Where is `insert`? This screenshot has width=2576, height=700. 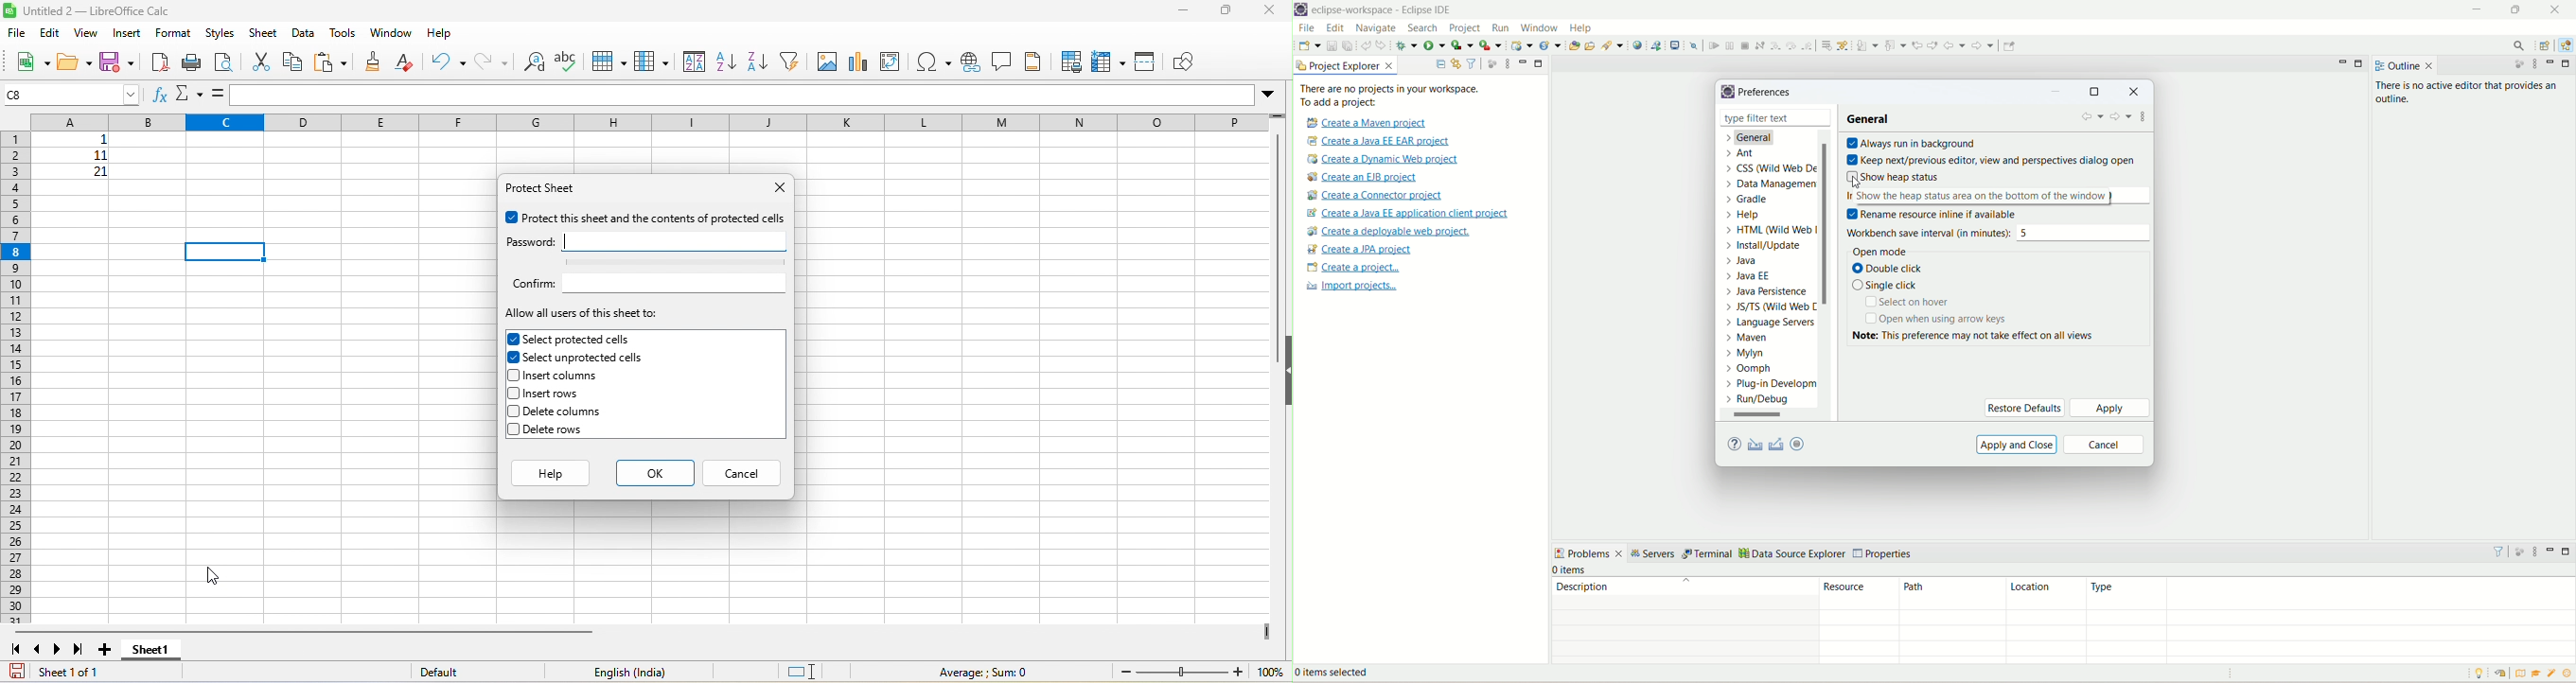
insert is located at coordinates (128, 33).